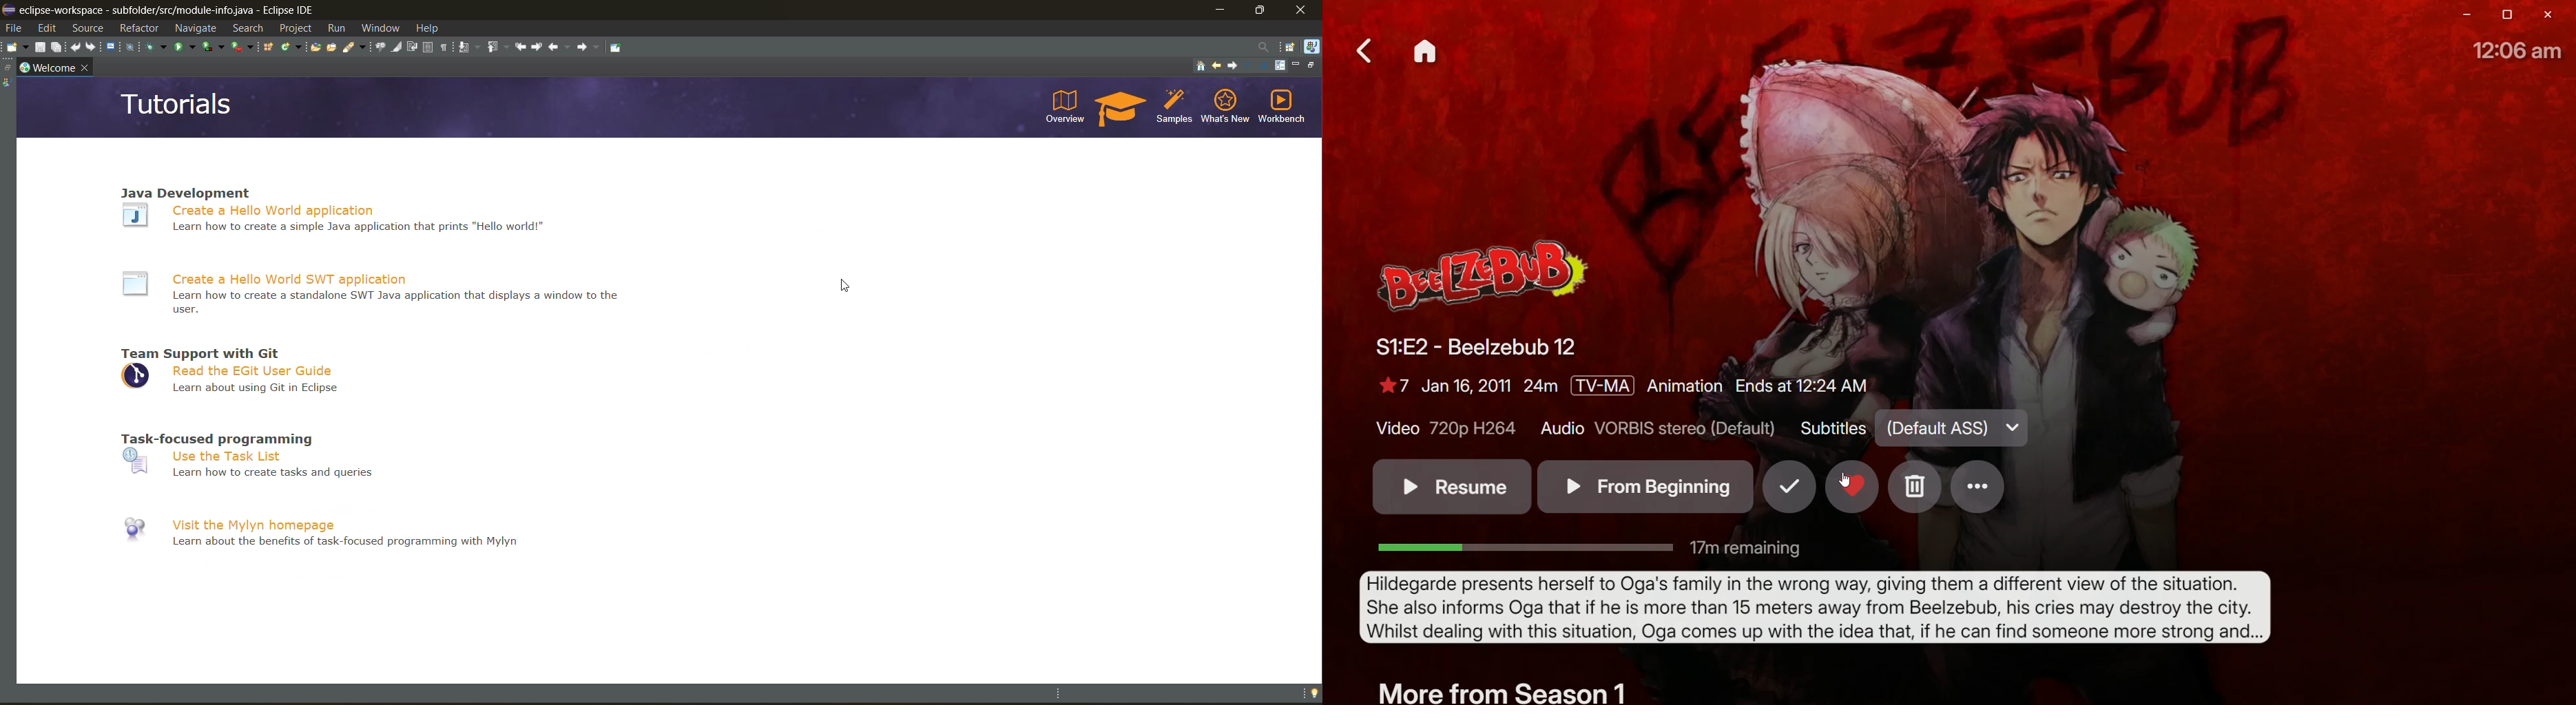  Describe the element at coordinates (12, 29) in the screenshot. I see `file` at that location.